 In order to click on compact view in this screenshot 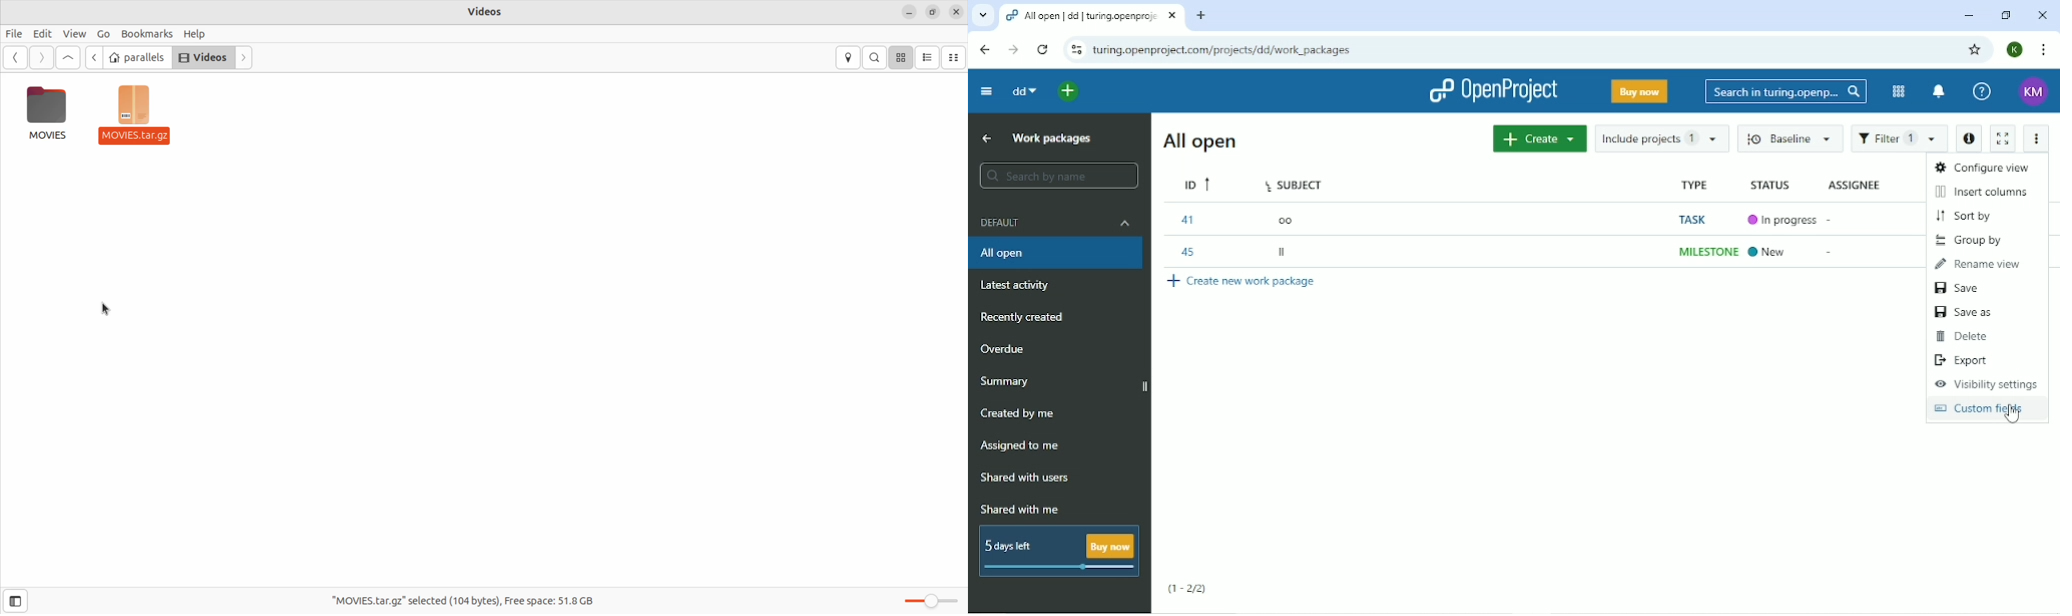, I will do `click(955, 57)`.